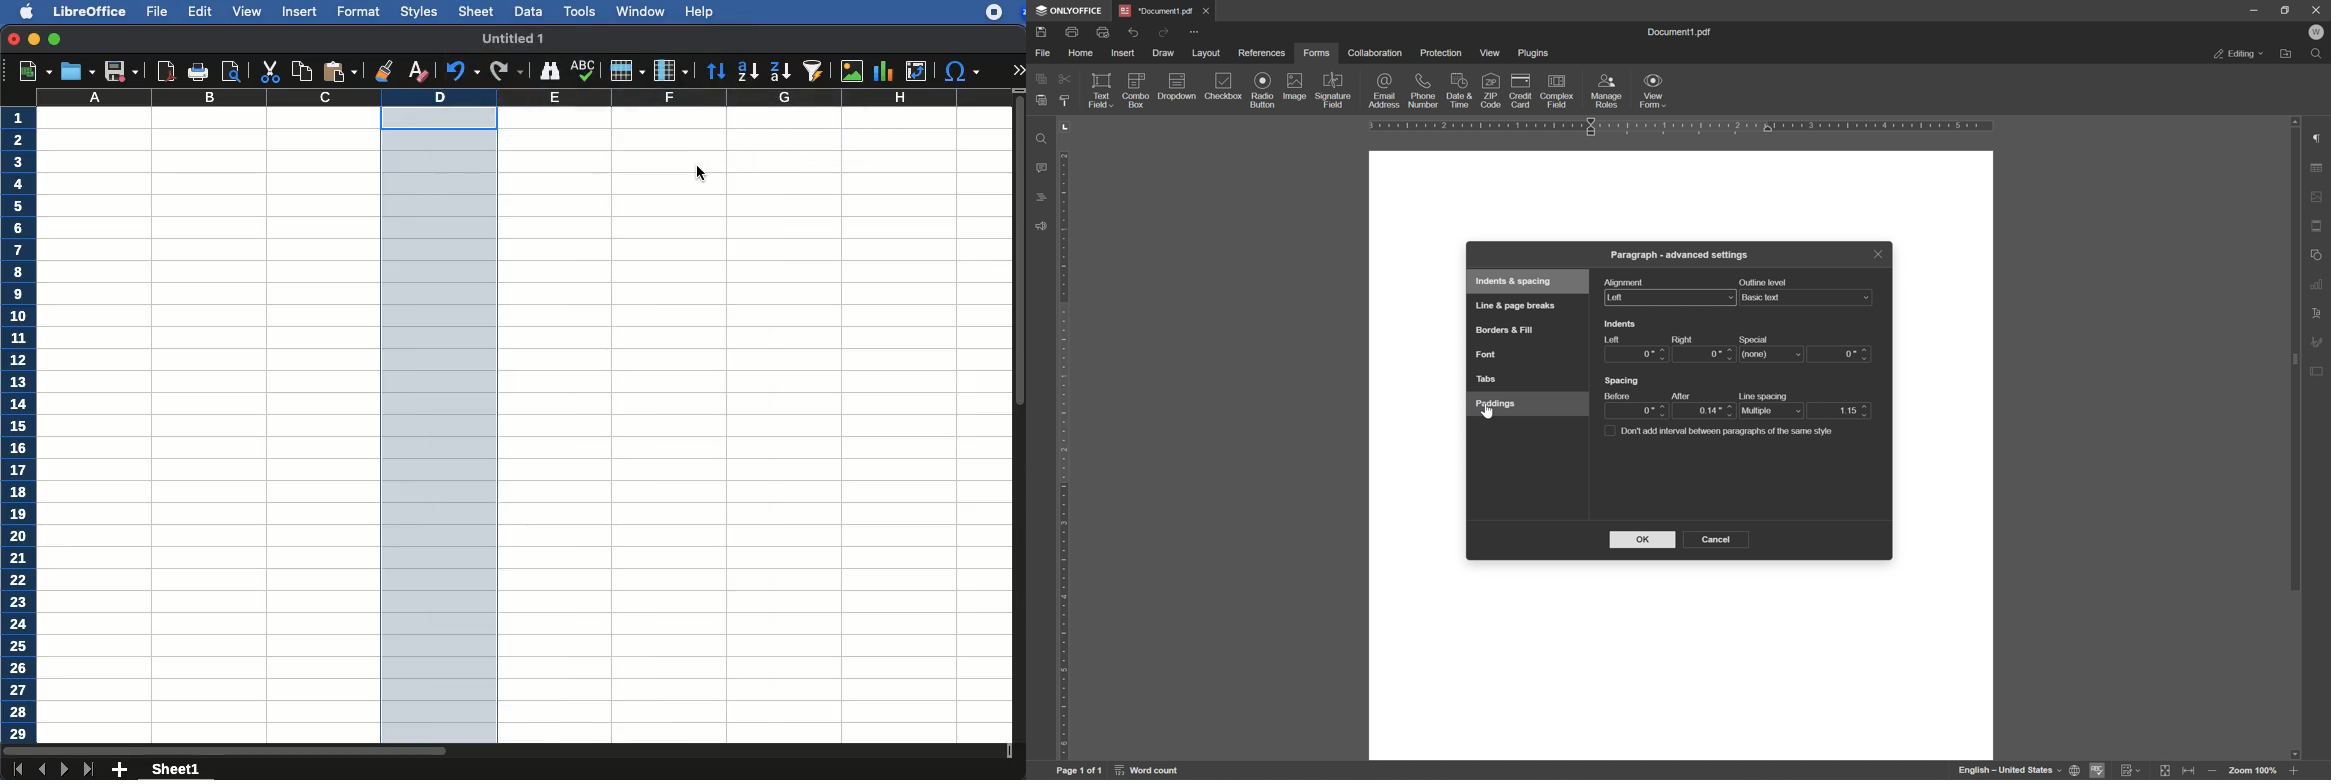 The image size is (2352, 784). Describe the element at coordinates (2320, 370) in the screenshot. I see `form settings` at that location.